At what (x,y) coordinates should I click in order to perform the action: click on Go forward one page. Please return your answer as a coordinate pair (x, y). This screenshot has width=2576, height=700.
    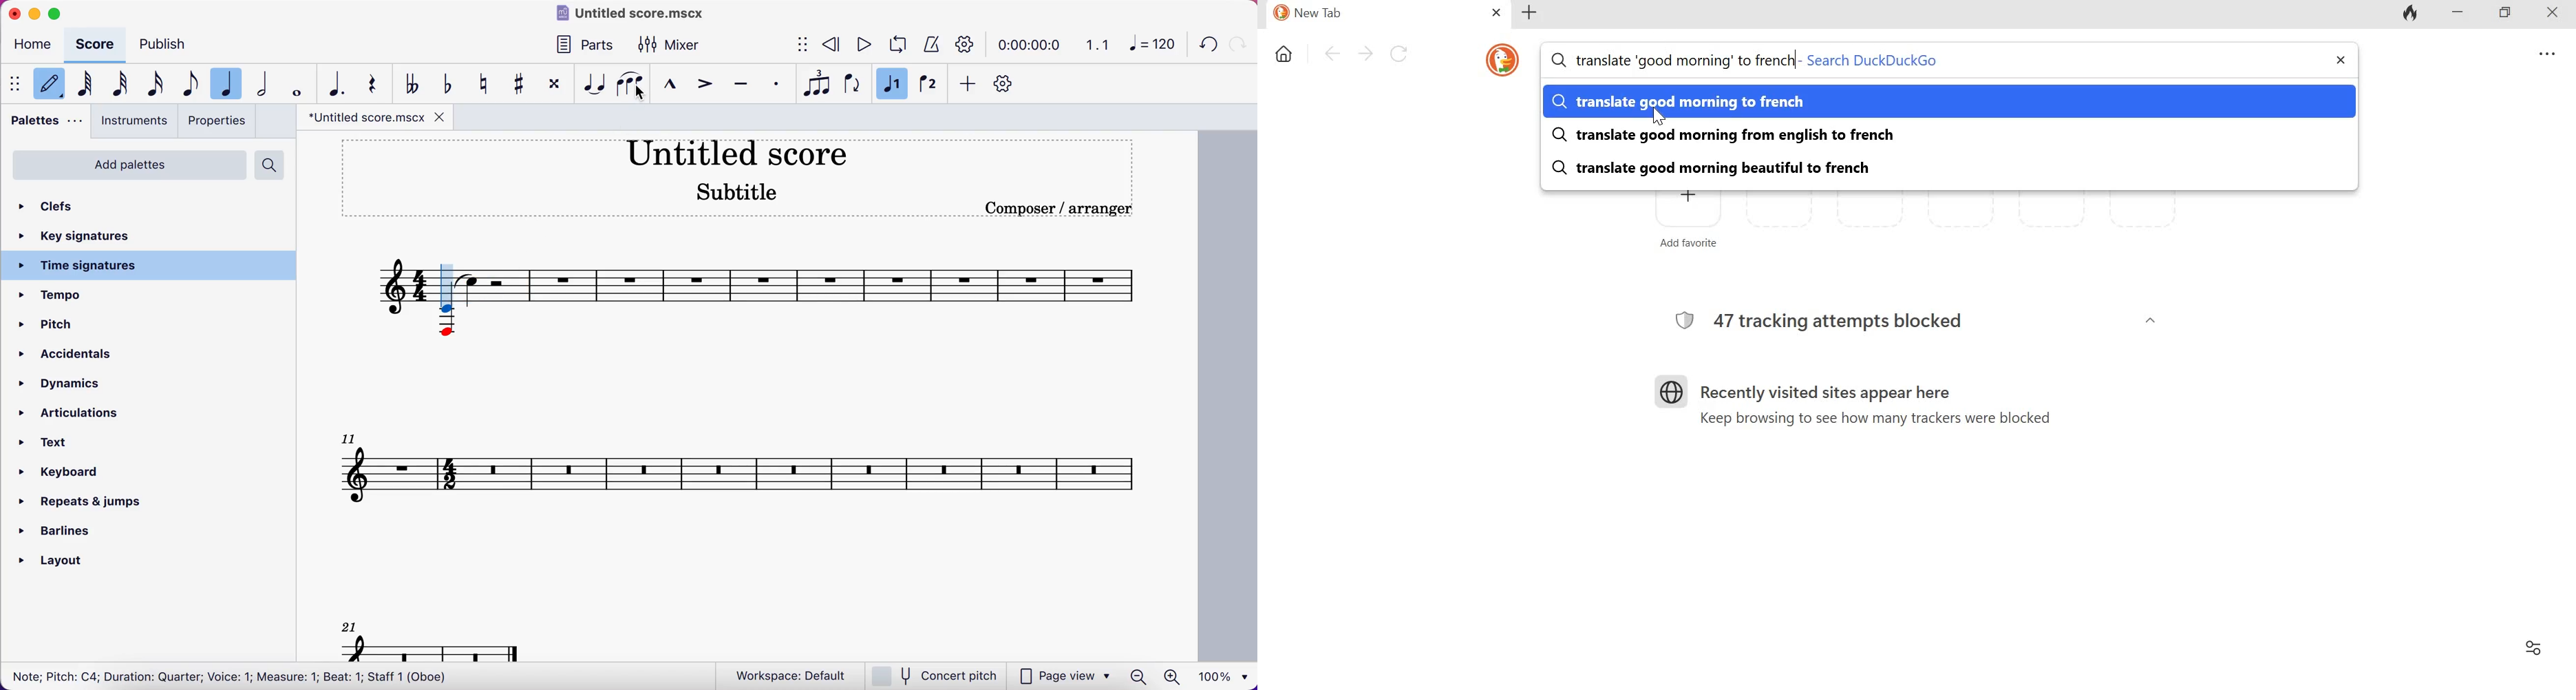
    Looking at the image, I should click on (1363, 55).